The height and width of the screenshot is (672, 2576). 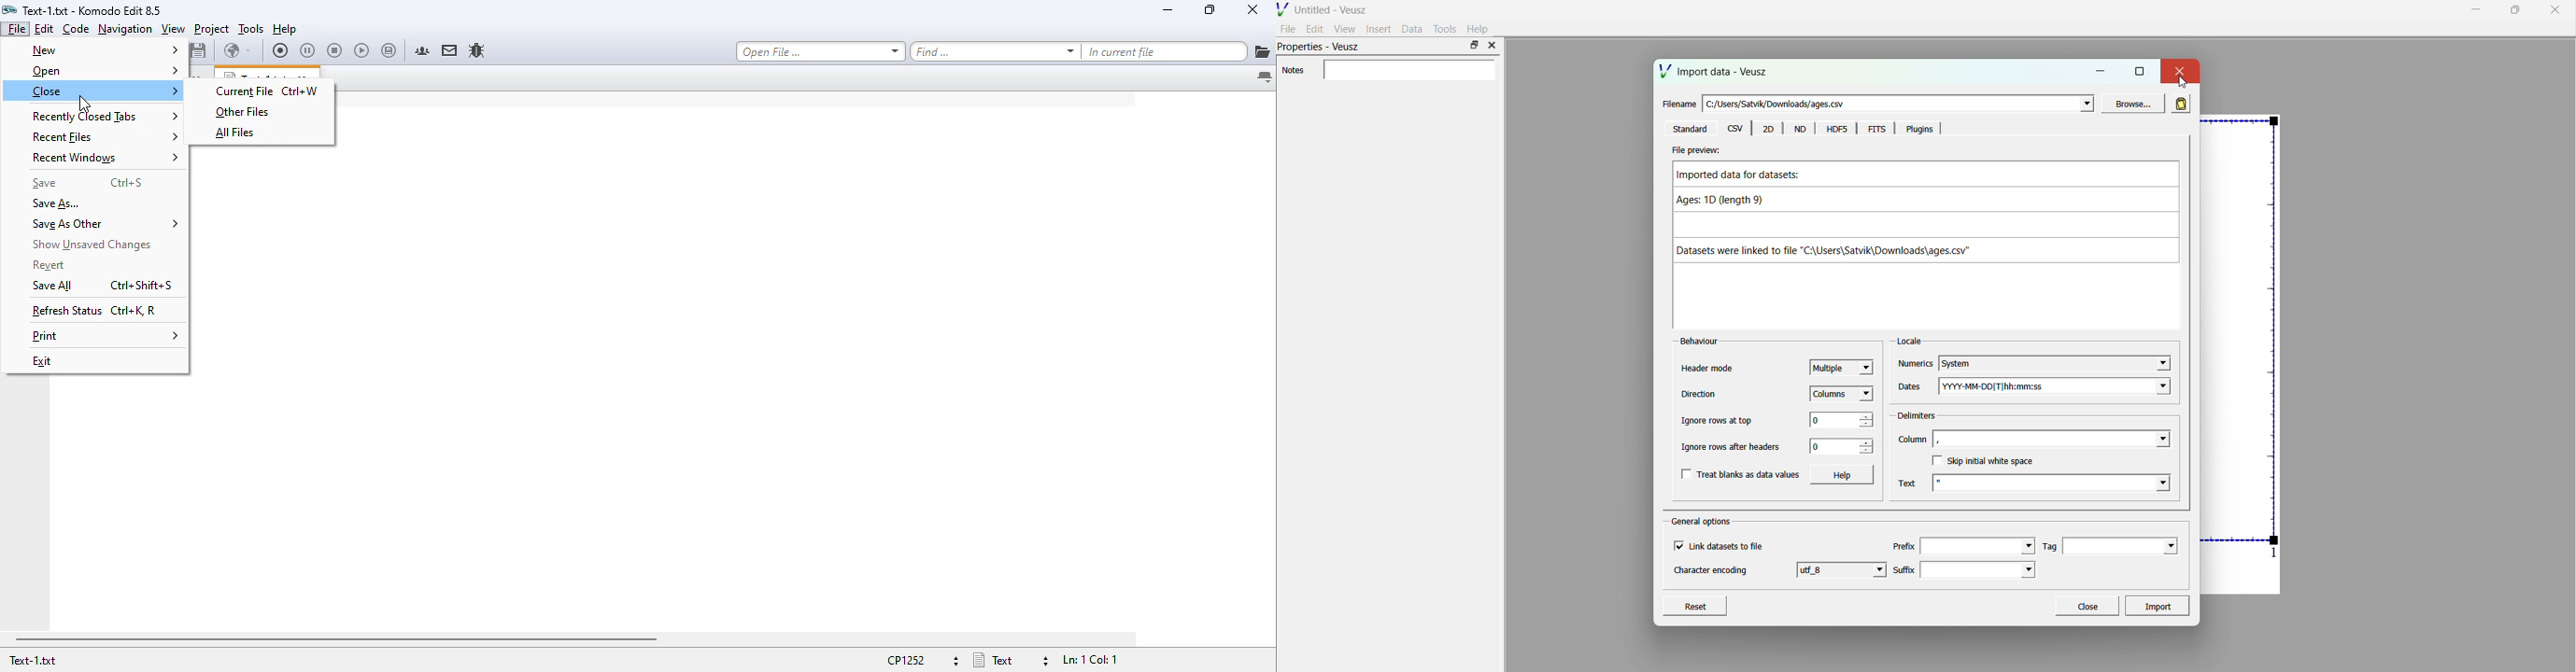 What do you see at coordinates (1325, 8) in the screenshot?
I see `Untitled - Veusz` at bounding box center [1325, 8].